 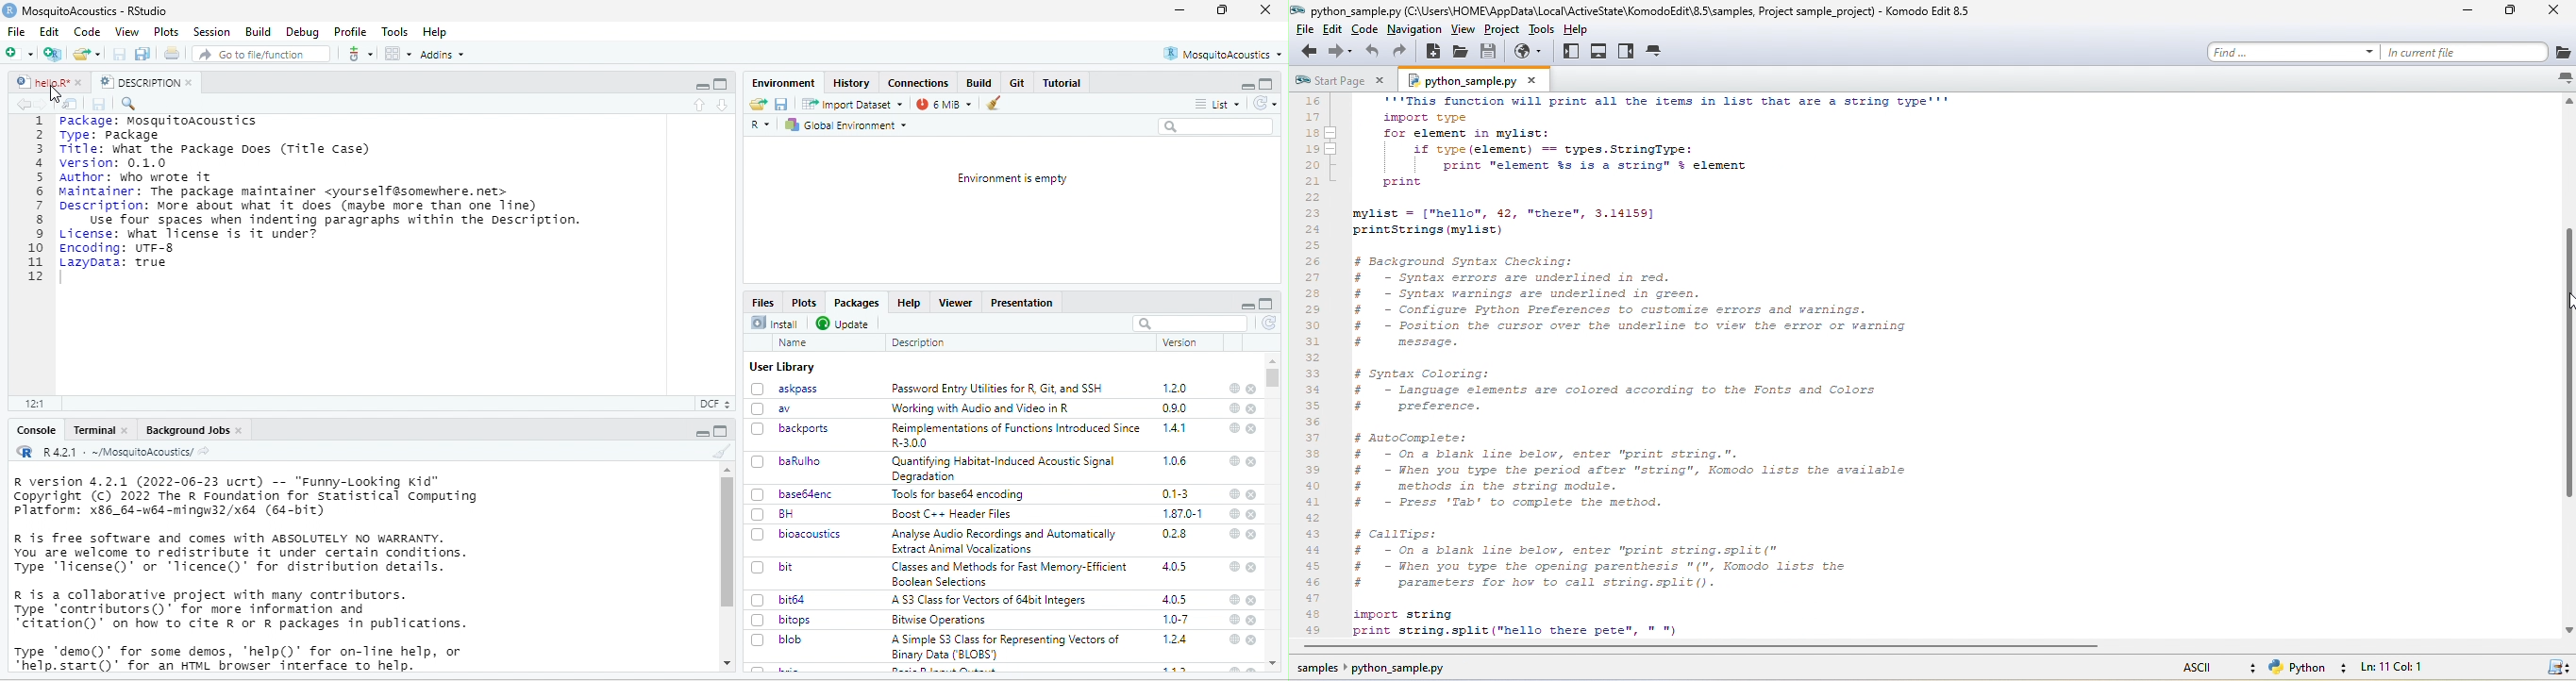 I want to click on close, so click(x=1253, y=601).